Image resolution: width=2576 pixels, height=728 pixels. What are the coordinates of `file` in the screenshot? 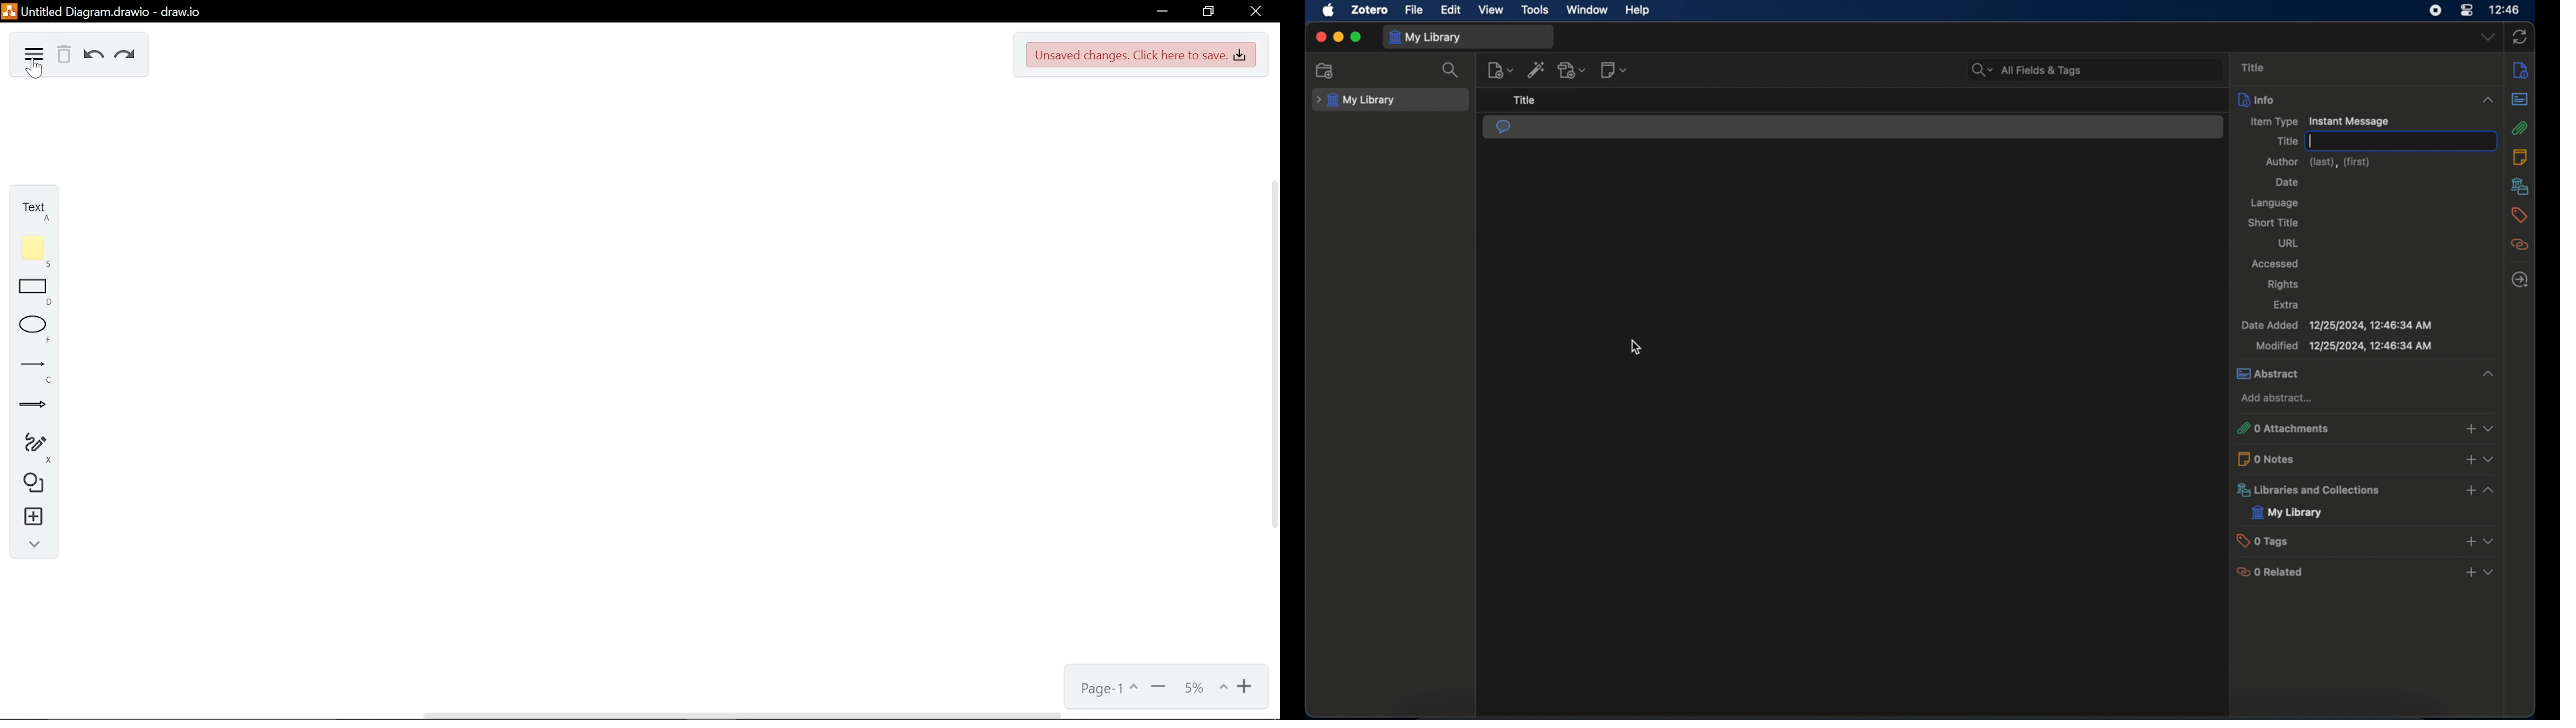 It's located at (1415, 10).